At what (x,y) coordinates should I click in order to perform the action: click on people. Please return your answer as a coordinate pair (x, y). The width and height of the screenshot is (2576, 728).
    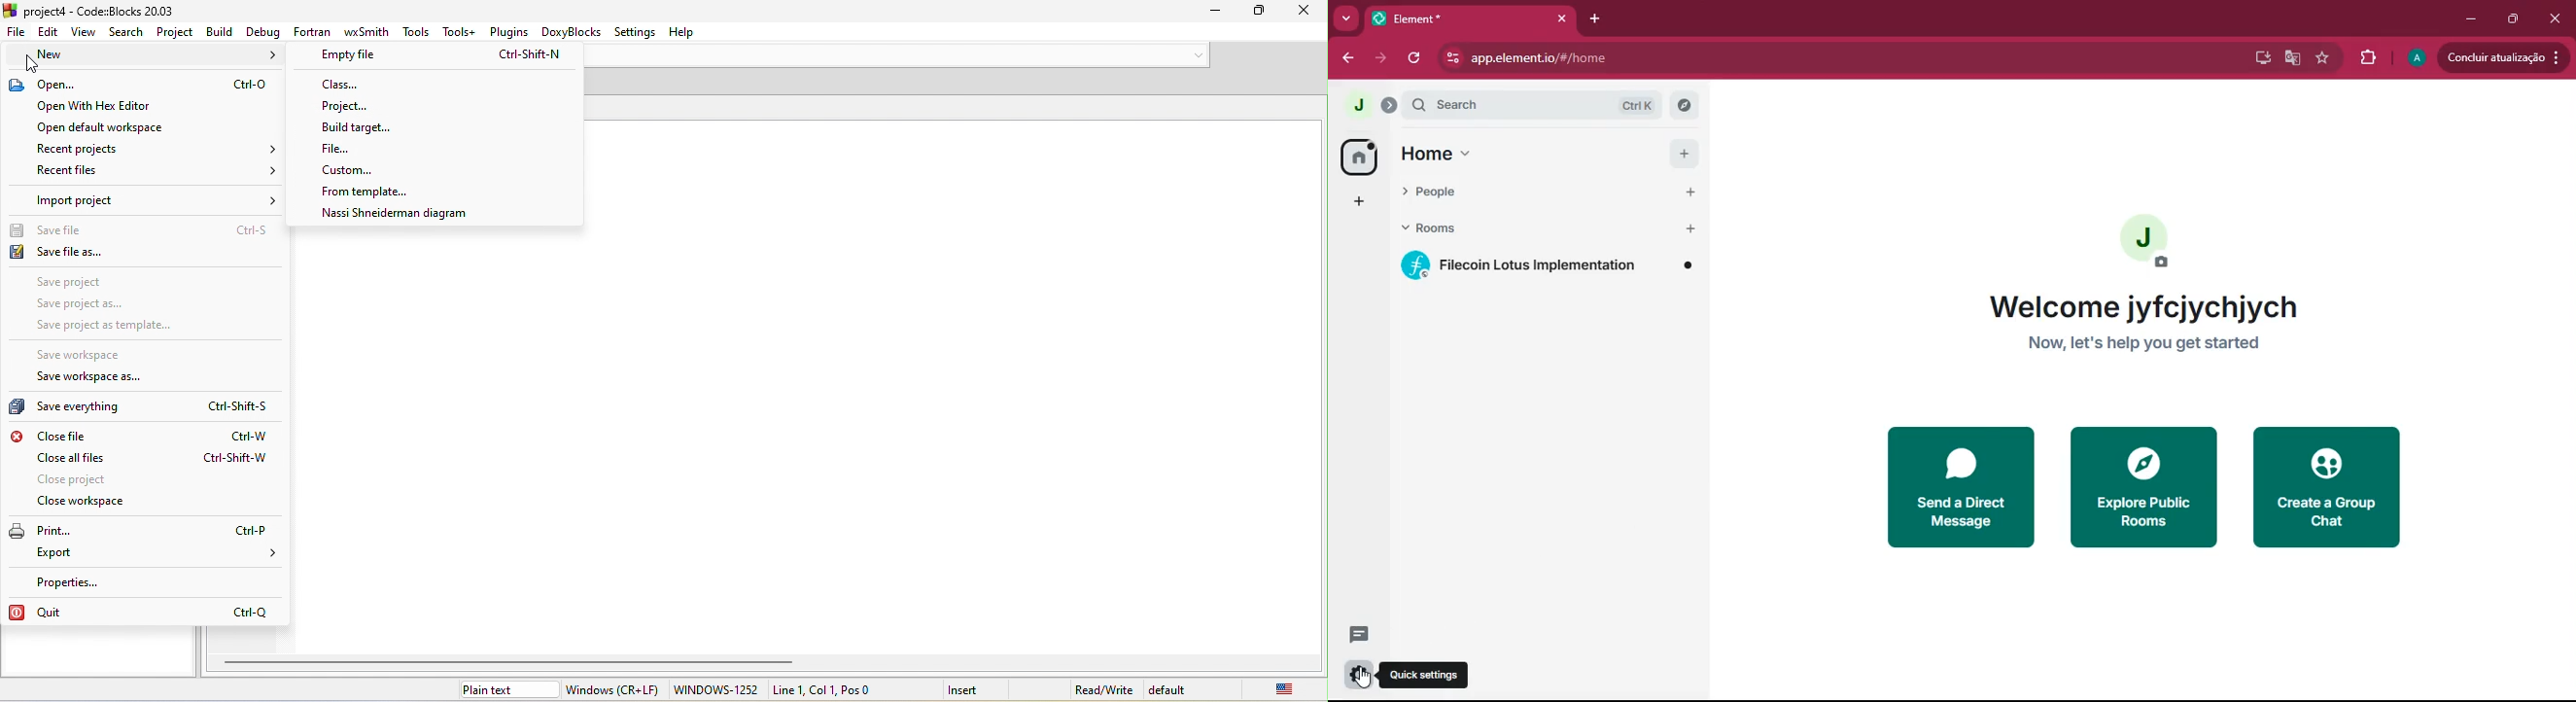
    Looking at the image, I should click on (1522, 195).